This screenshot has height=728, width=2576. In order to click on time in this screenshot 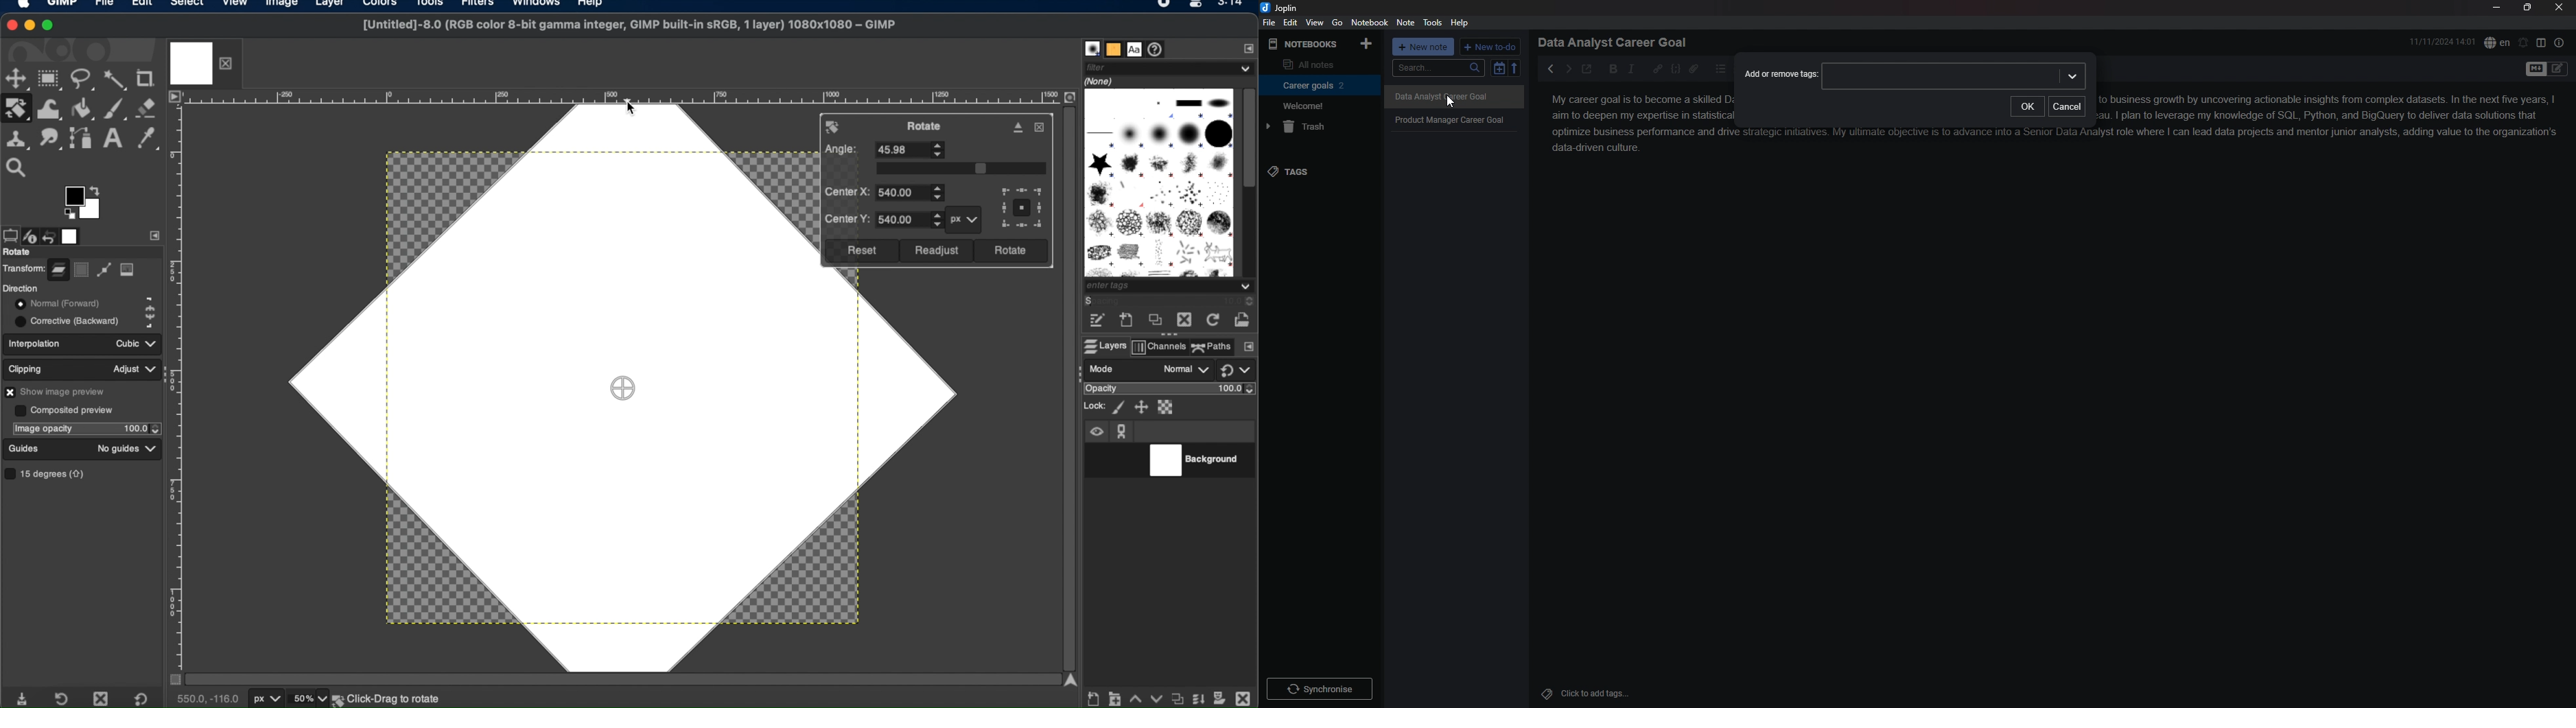, I will do `click(1233, 7)`.